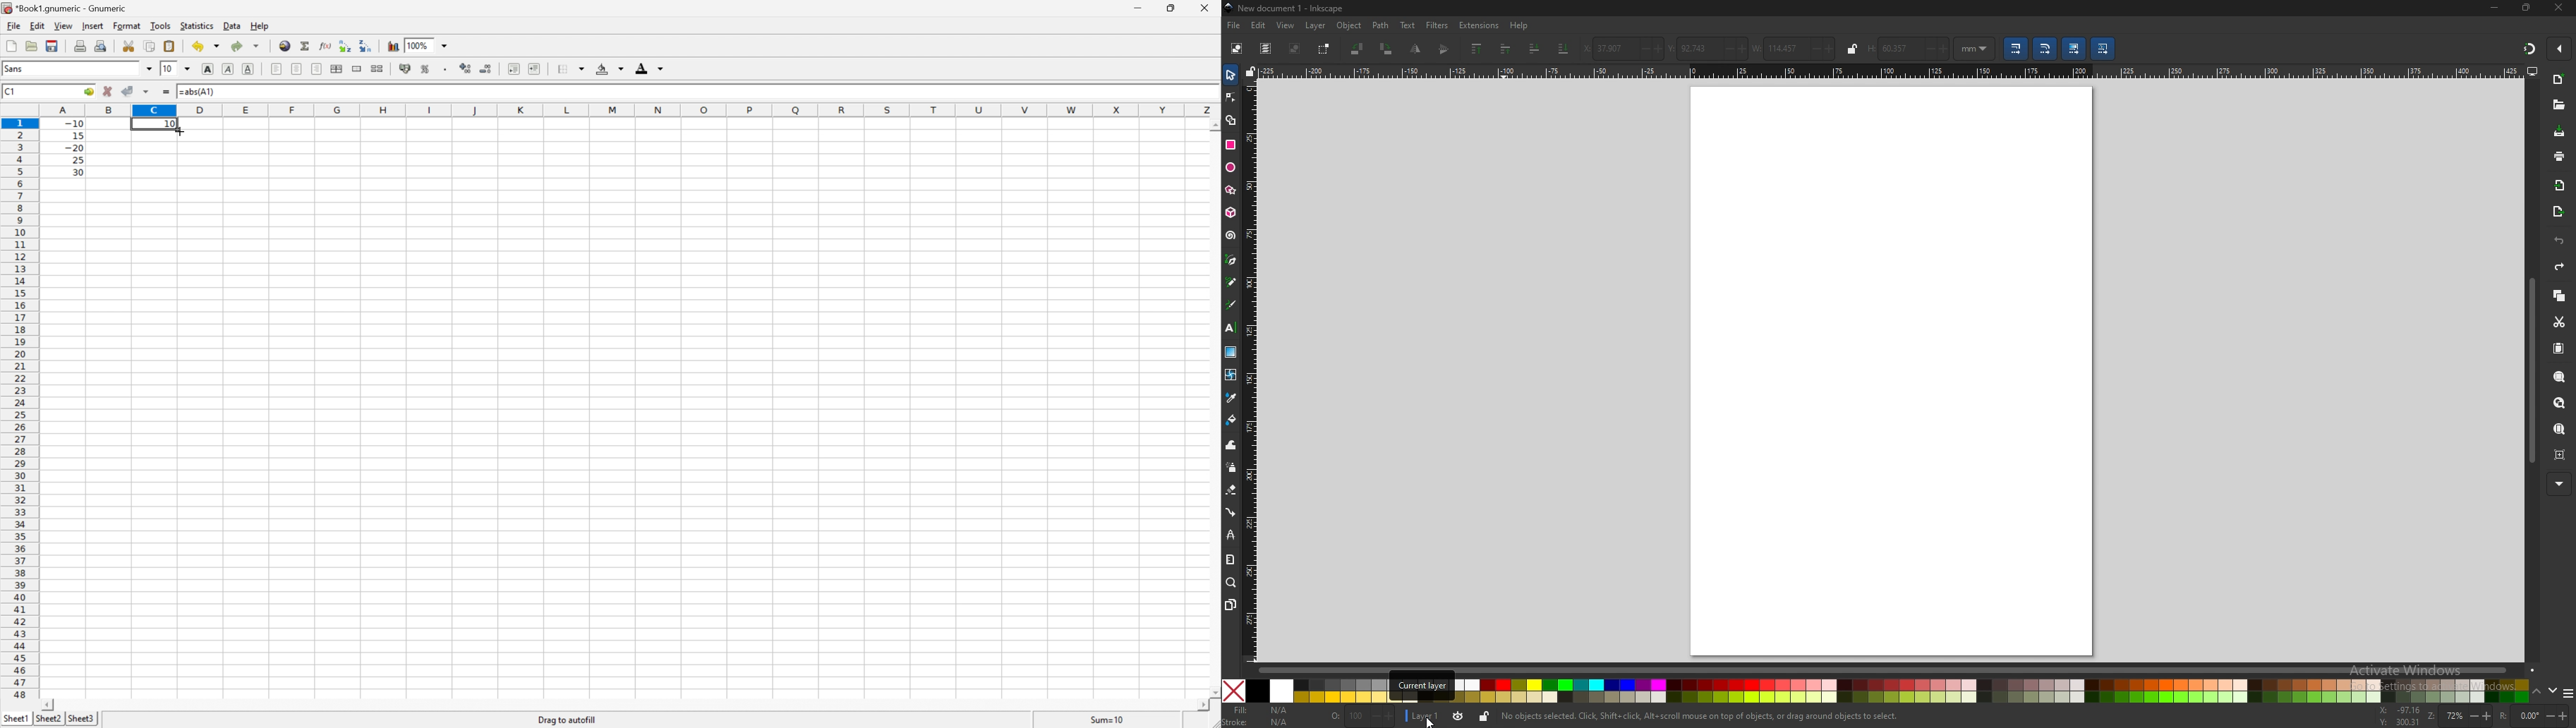  What do you see at coordinates (87, 92) in the screenshot?
I see `Go to` at bounding box center [87, 92].